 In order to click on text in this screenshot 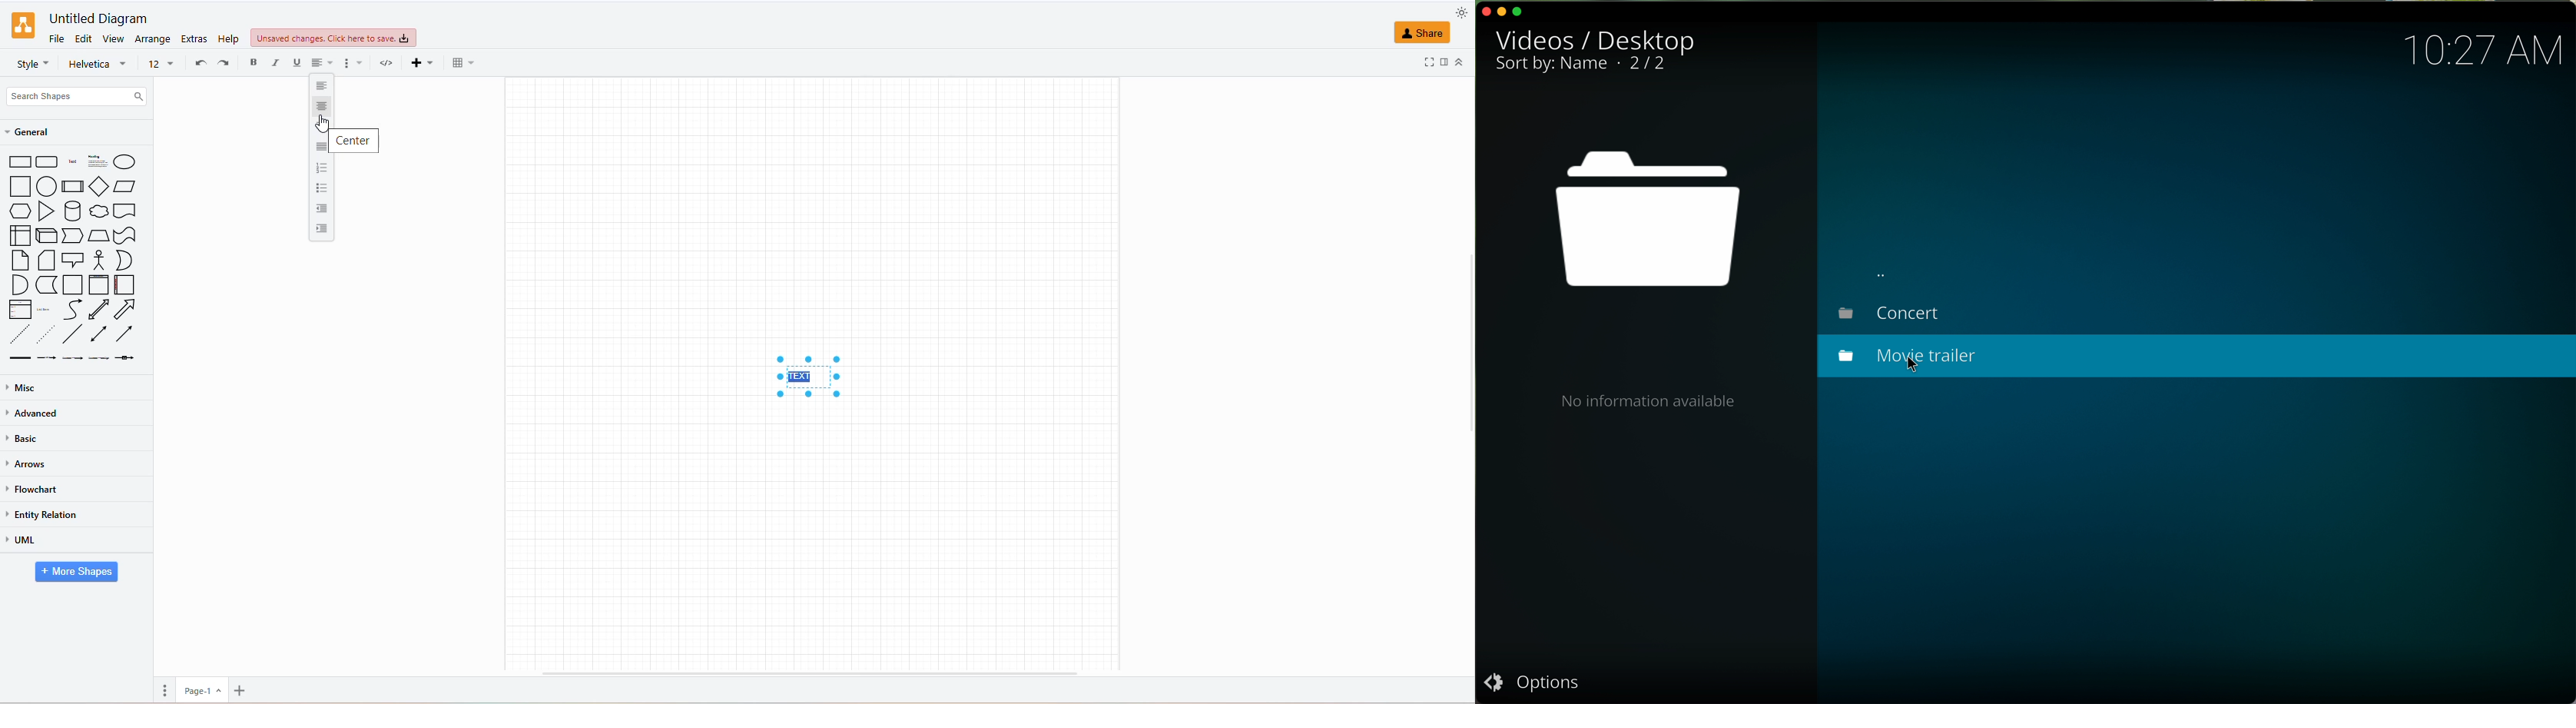, I will do `click(807, 375)`.